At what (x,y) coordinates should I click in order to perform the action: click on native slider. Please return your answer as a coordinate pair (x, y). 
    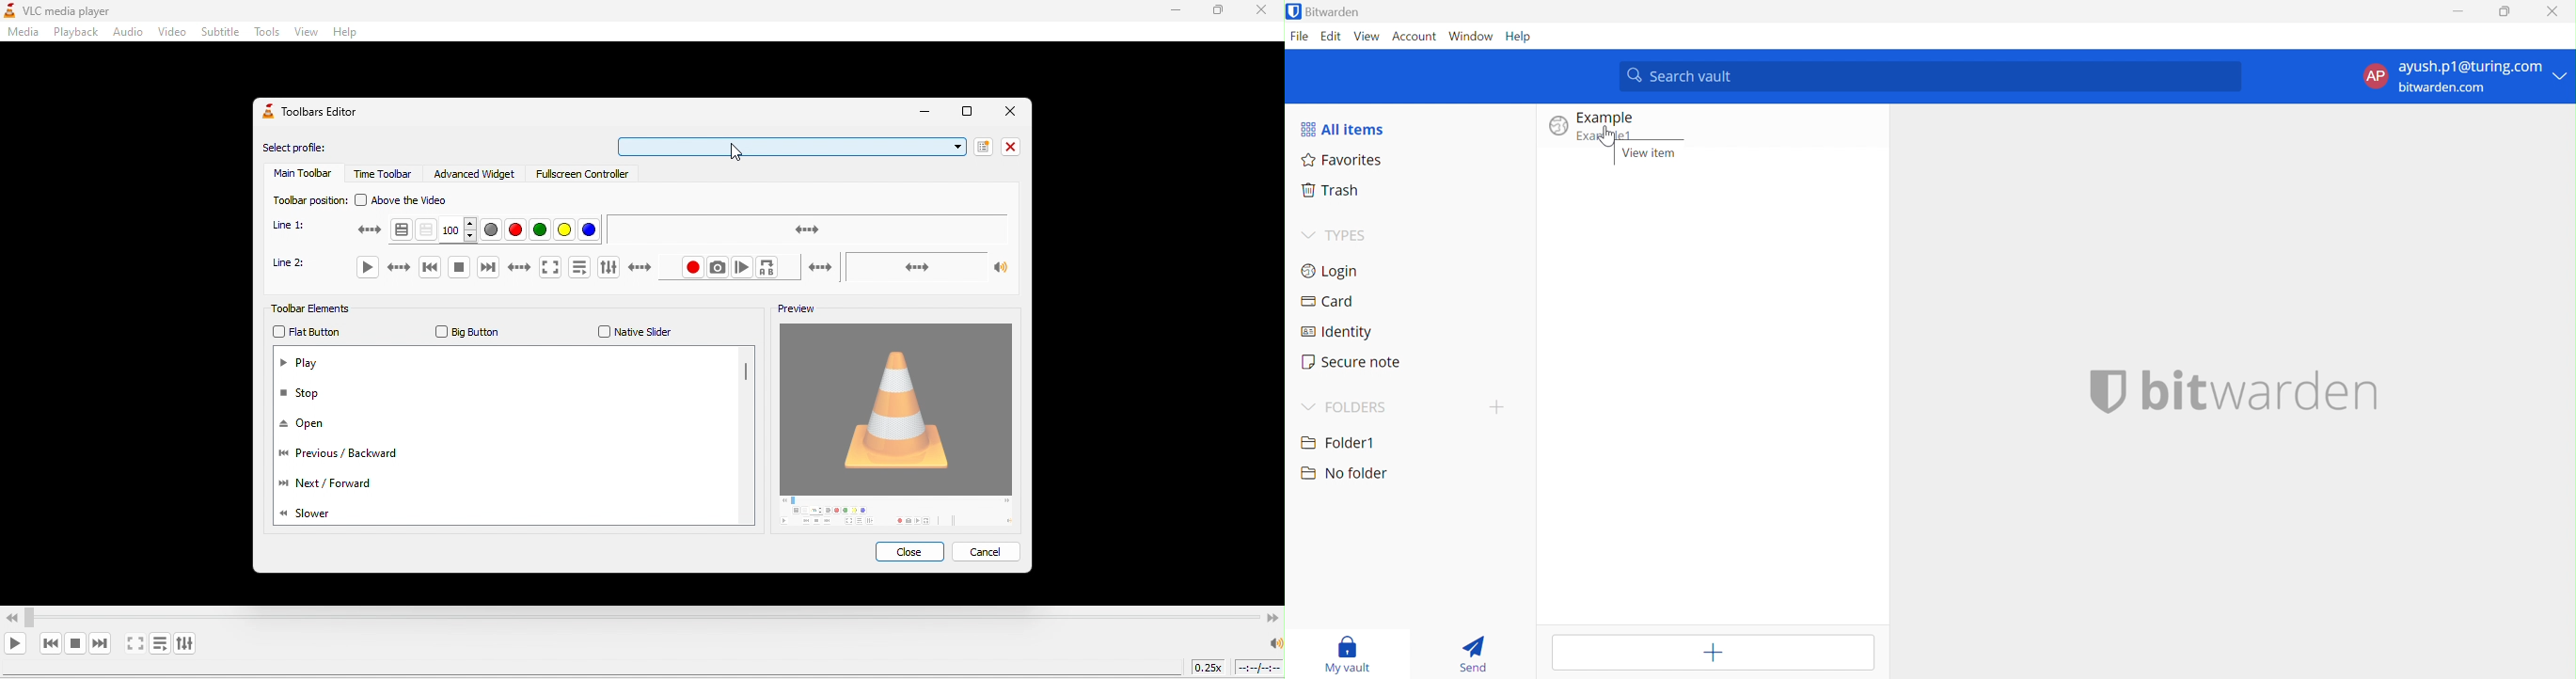
    Looking at the image, I should click on (631, 332).